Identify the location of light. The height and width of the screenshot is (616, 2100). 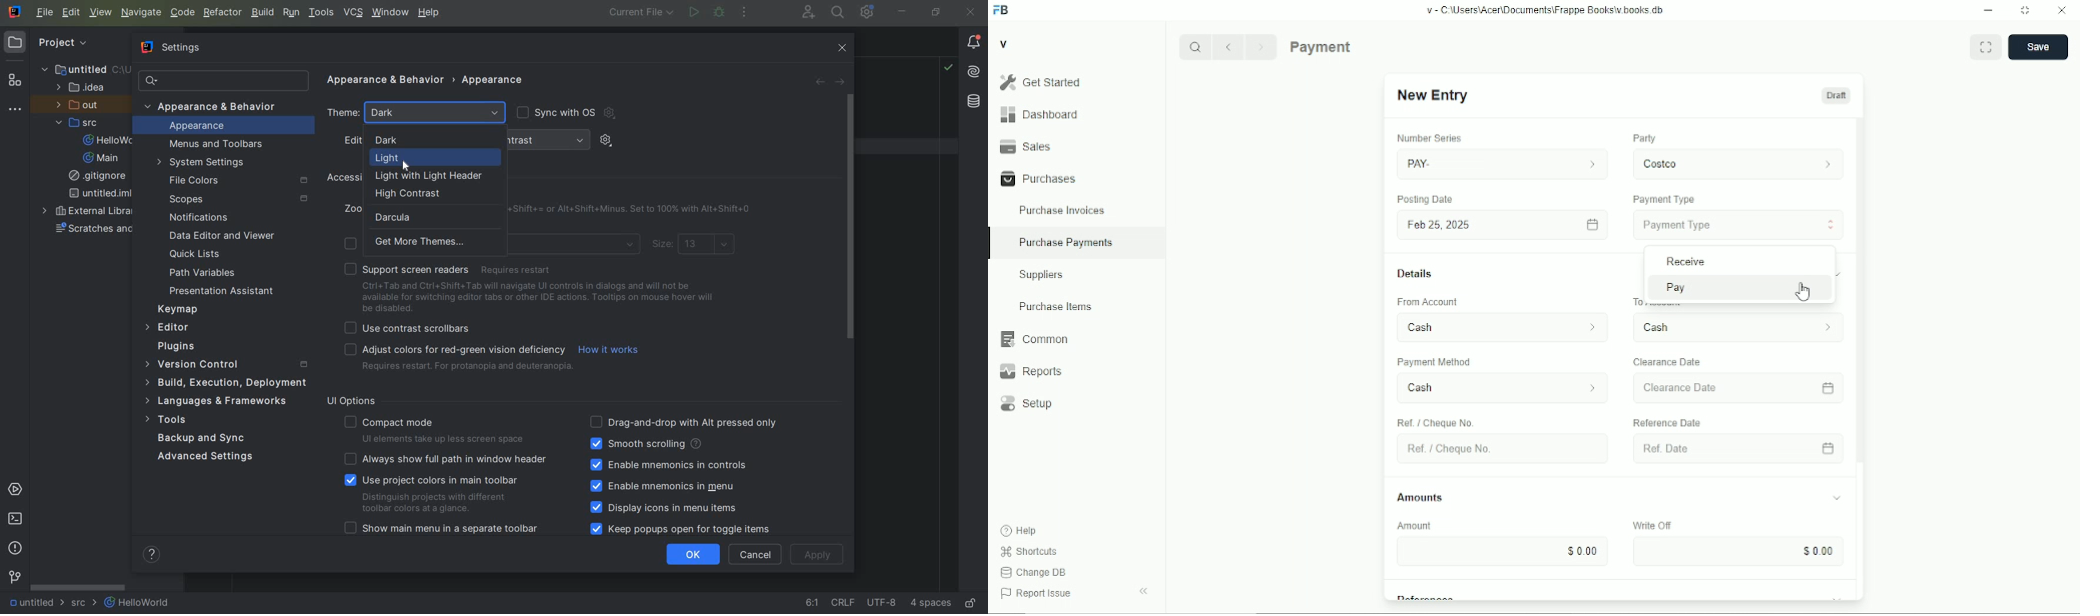
(398, 158).